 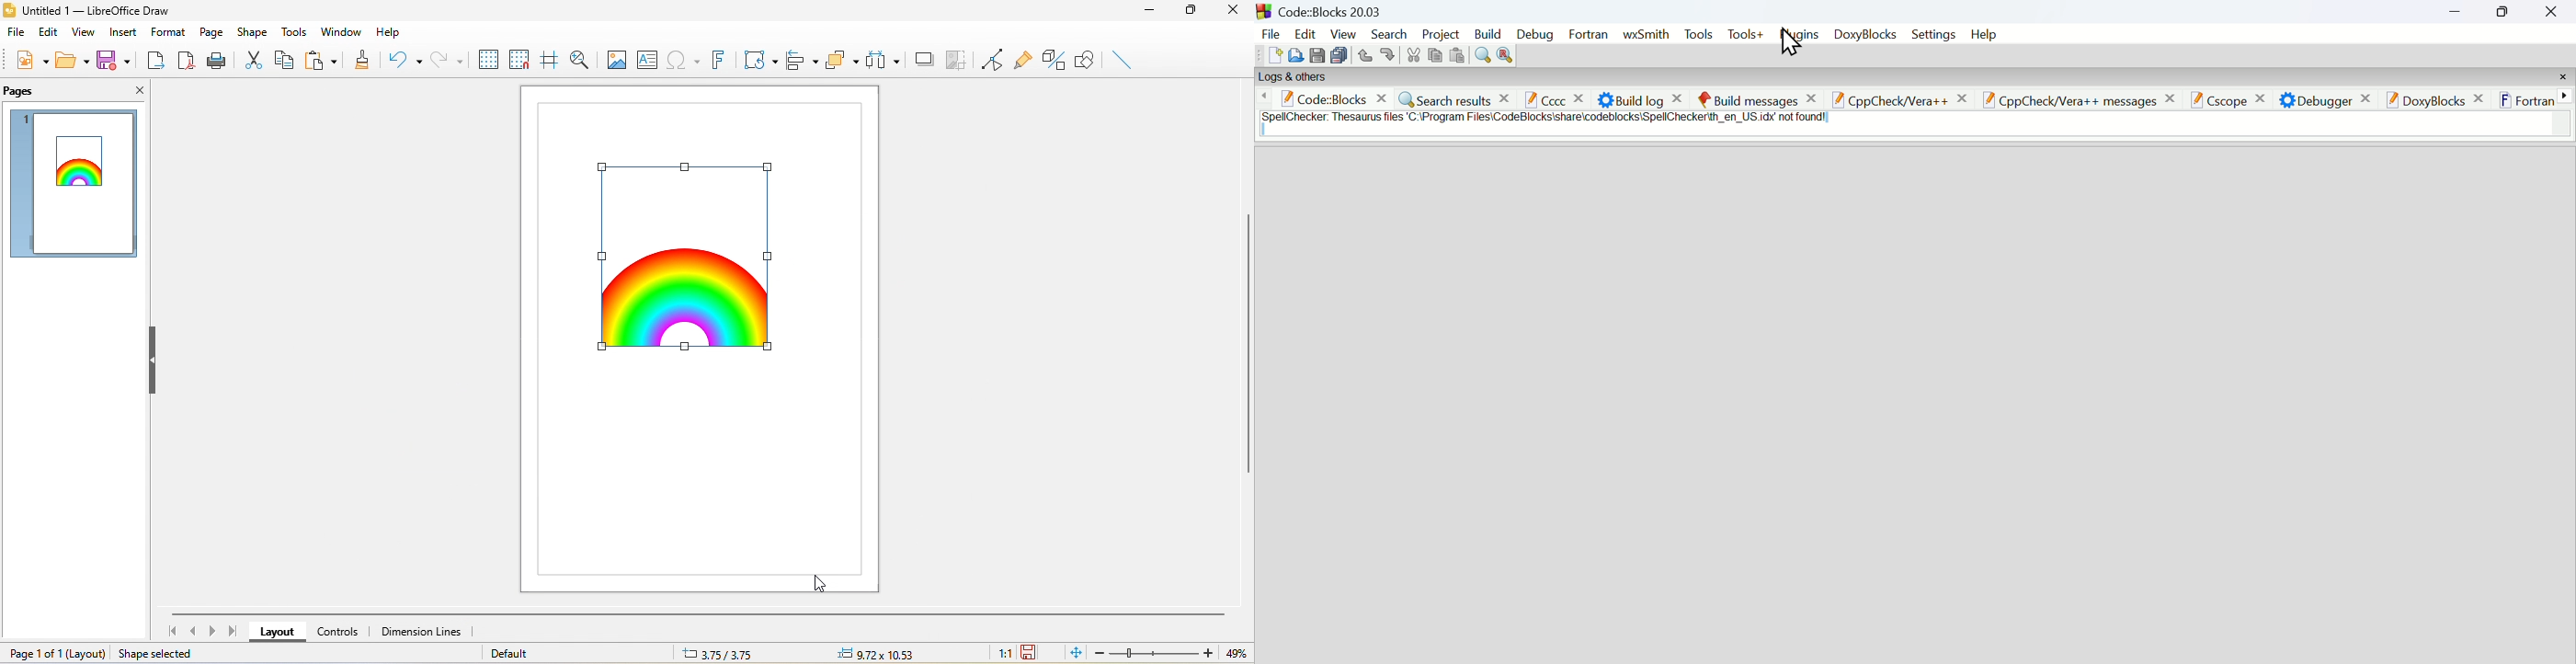 What do you see at coordinates (1646, 34) in the screenshot?
I see `WX Smith` at bounding box center [1646, 34].